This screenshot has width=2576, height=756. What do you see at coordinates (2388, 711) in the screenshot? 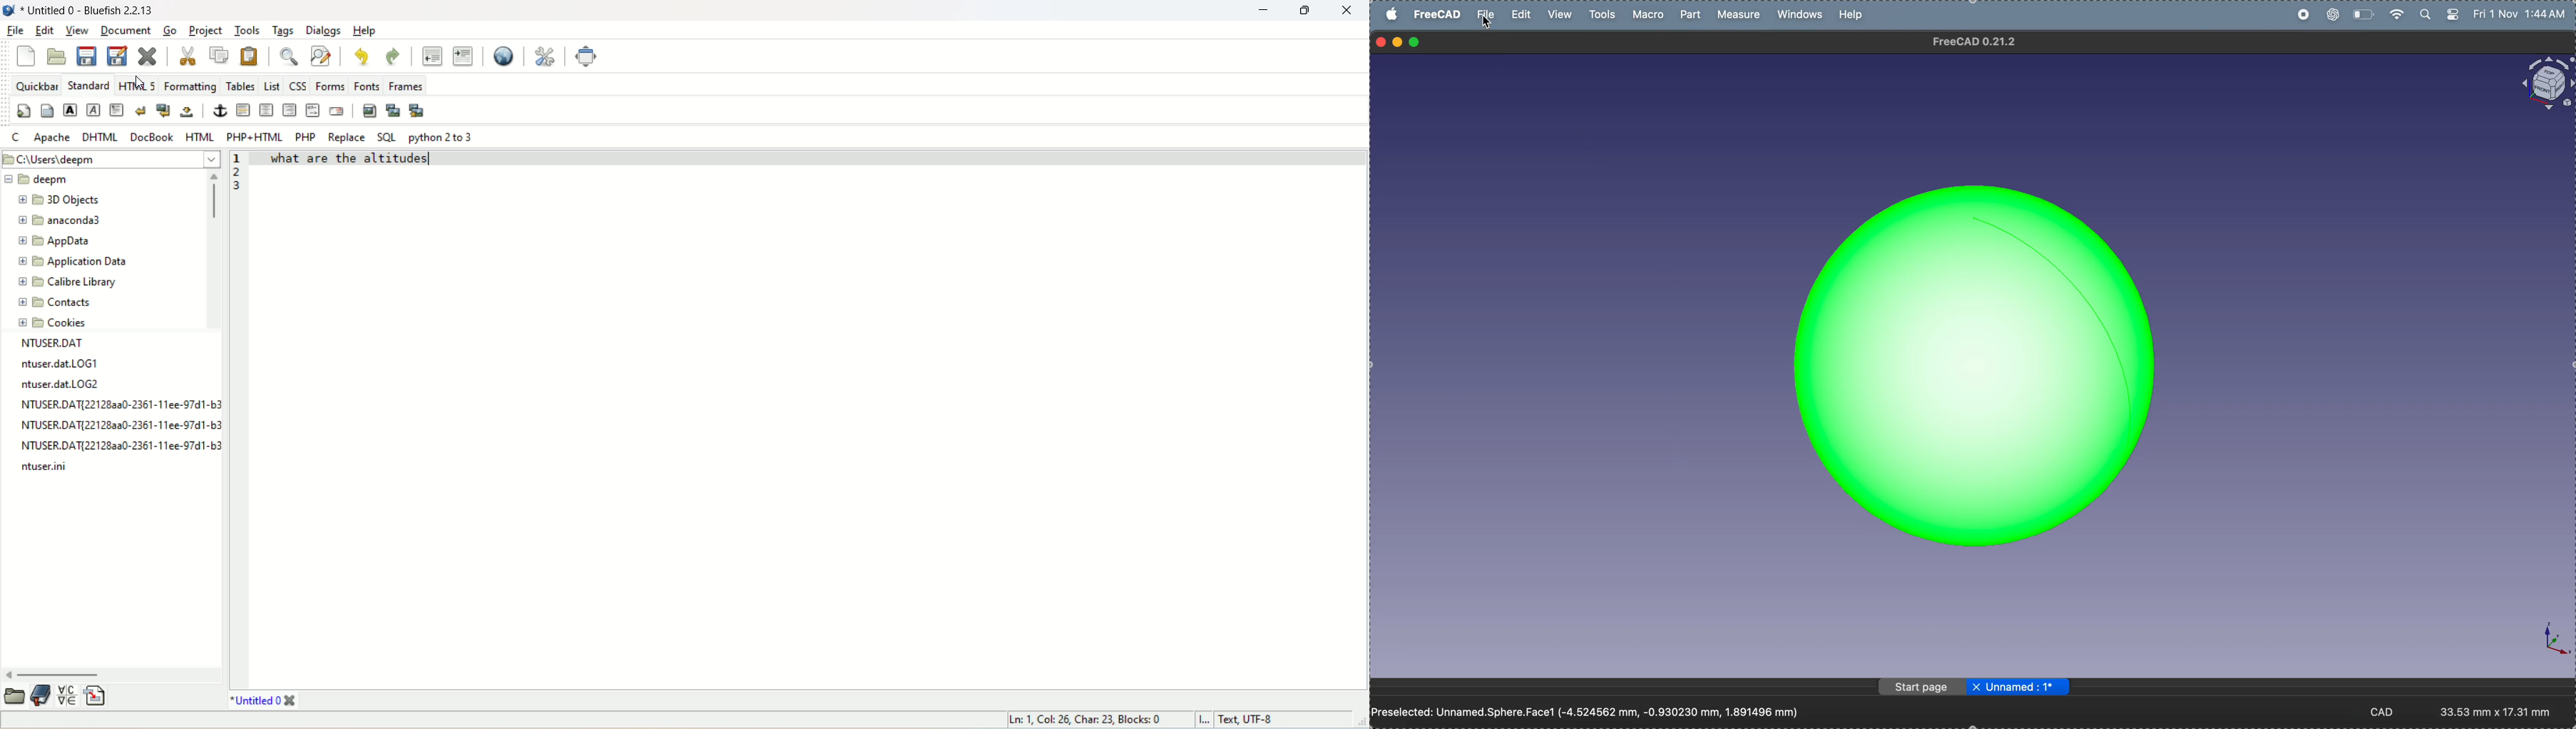
I see `cad` at bounding box center [2388, 711].